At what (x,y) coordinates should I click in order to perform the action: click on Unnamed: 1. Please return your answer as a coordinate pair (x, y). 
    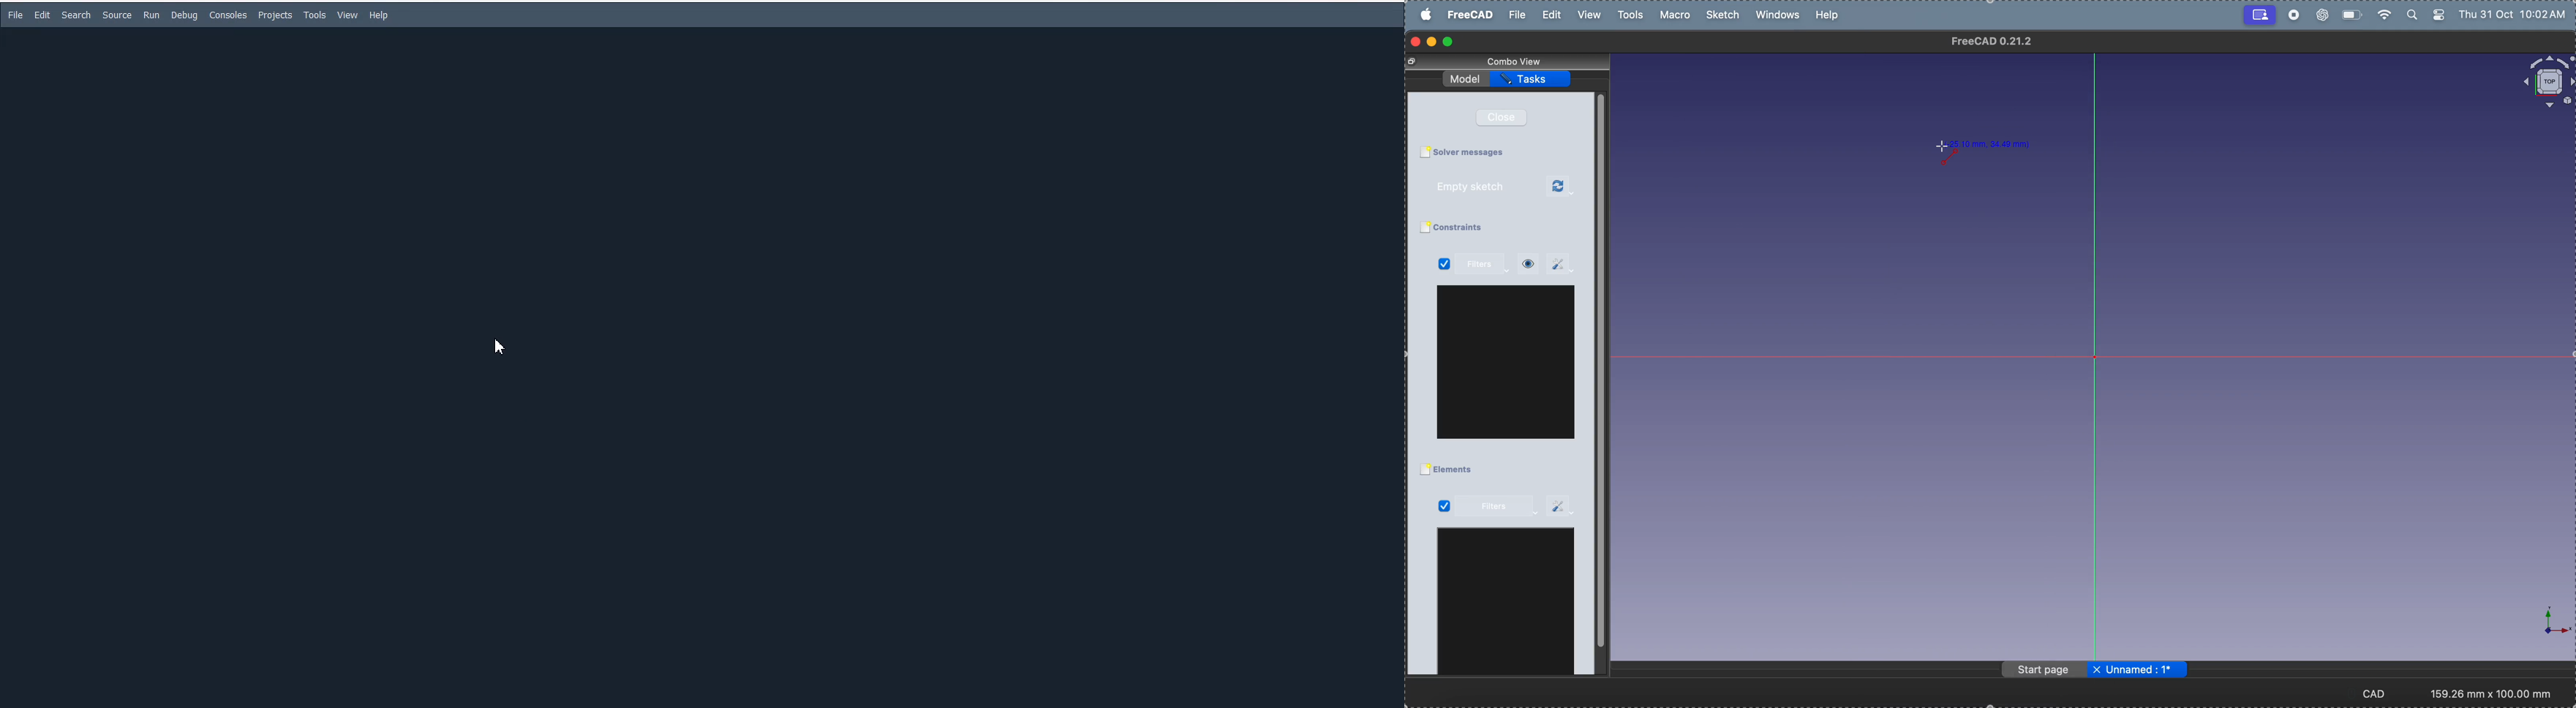
    Looking at the image, I should click on (2147, 670).